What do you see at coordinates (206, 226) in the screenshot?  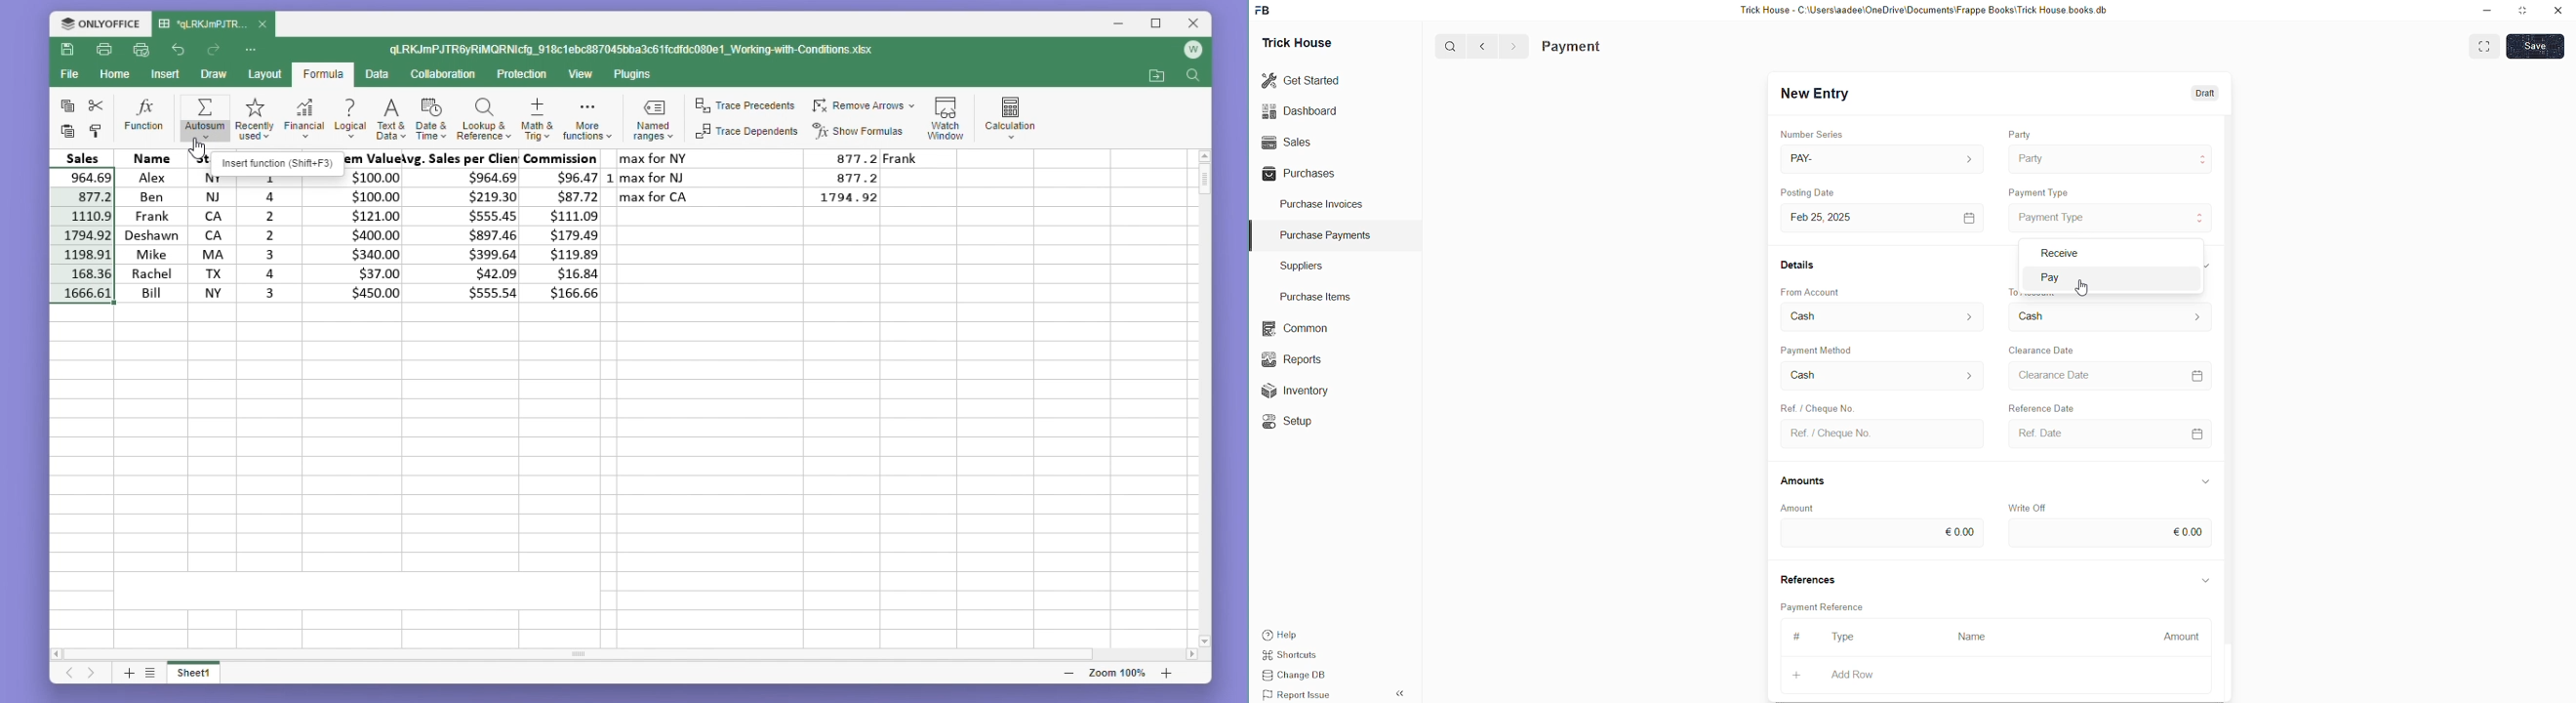 I see `State` at bounding box center [206, 226].